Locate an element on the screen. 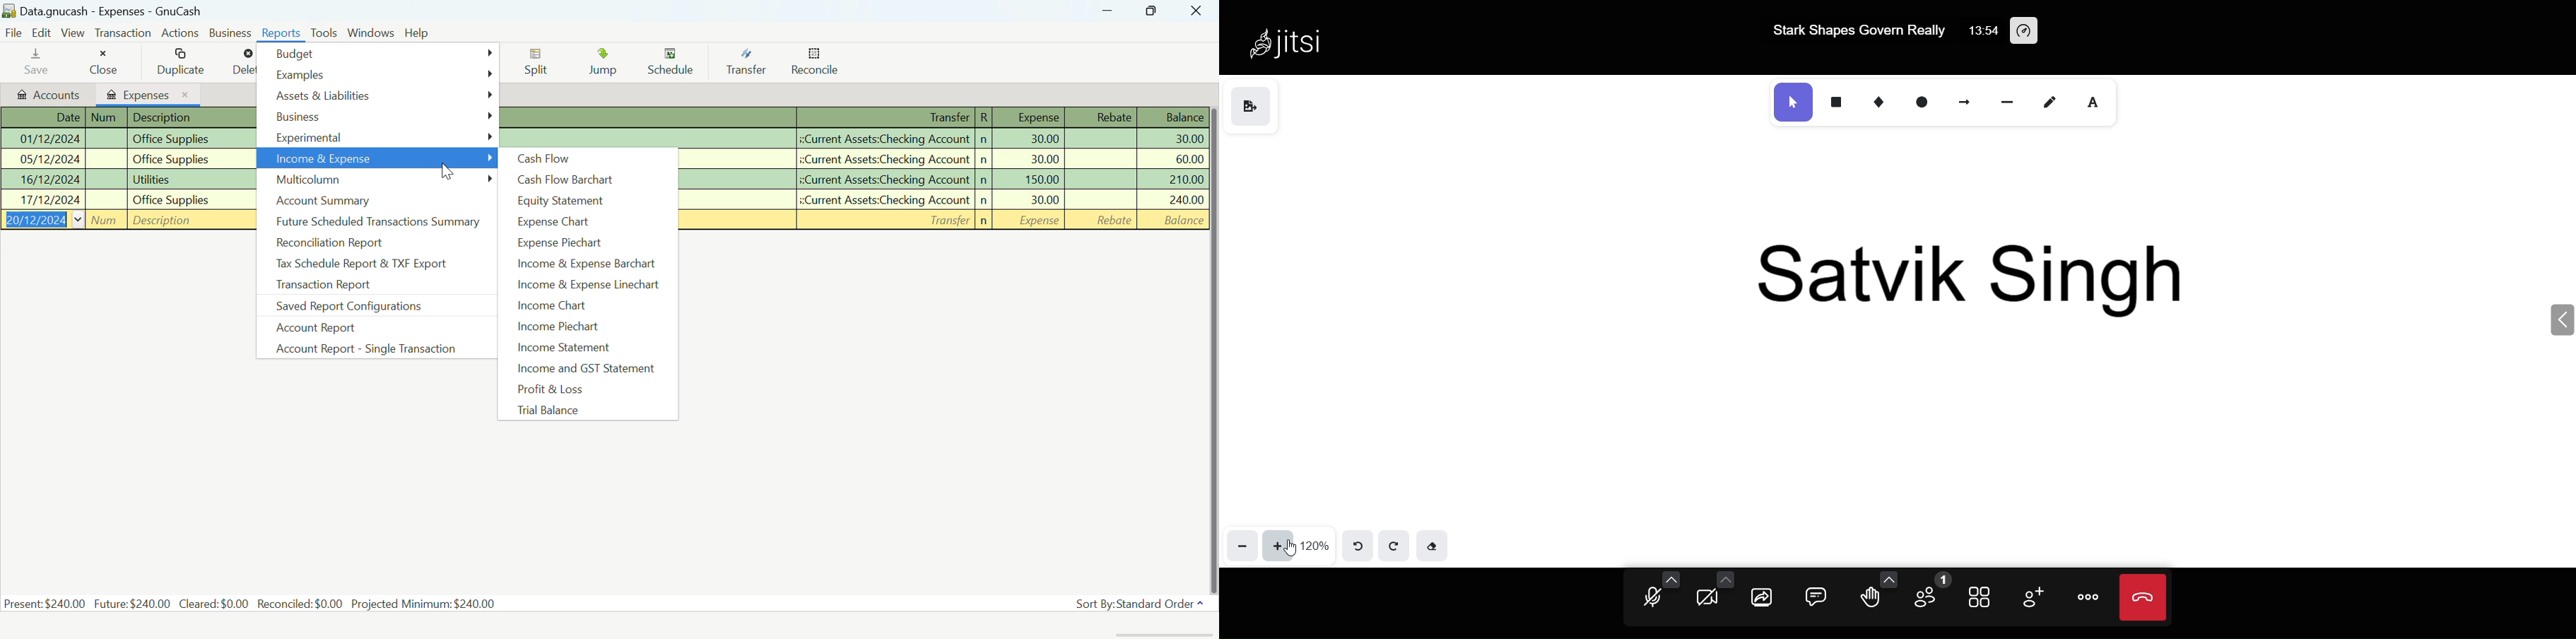 This screenshot has width=2576, height=644. text is located at coordinates (2094, 101).